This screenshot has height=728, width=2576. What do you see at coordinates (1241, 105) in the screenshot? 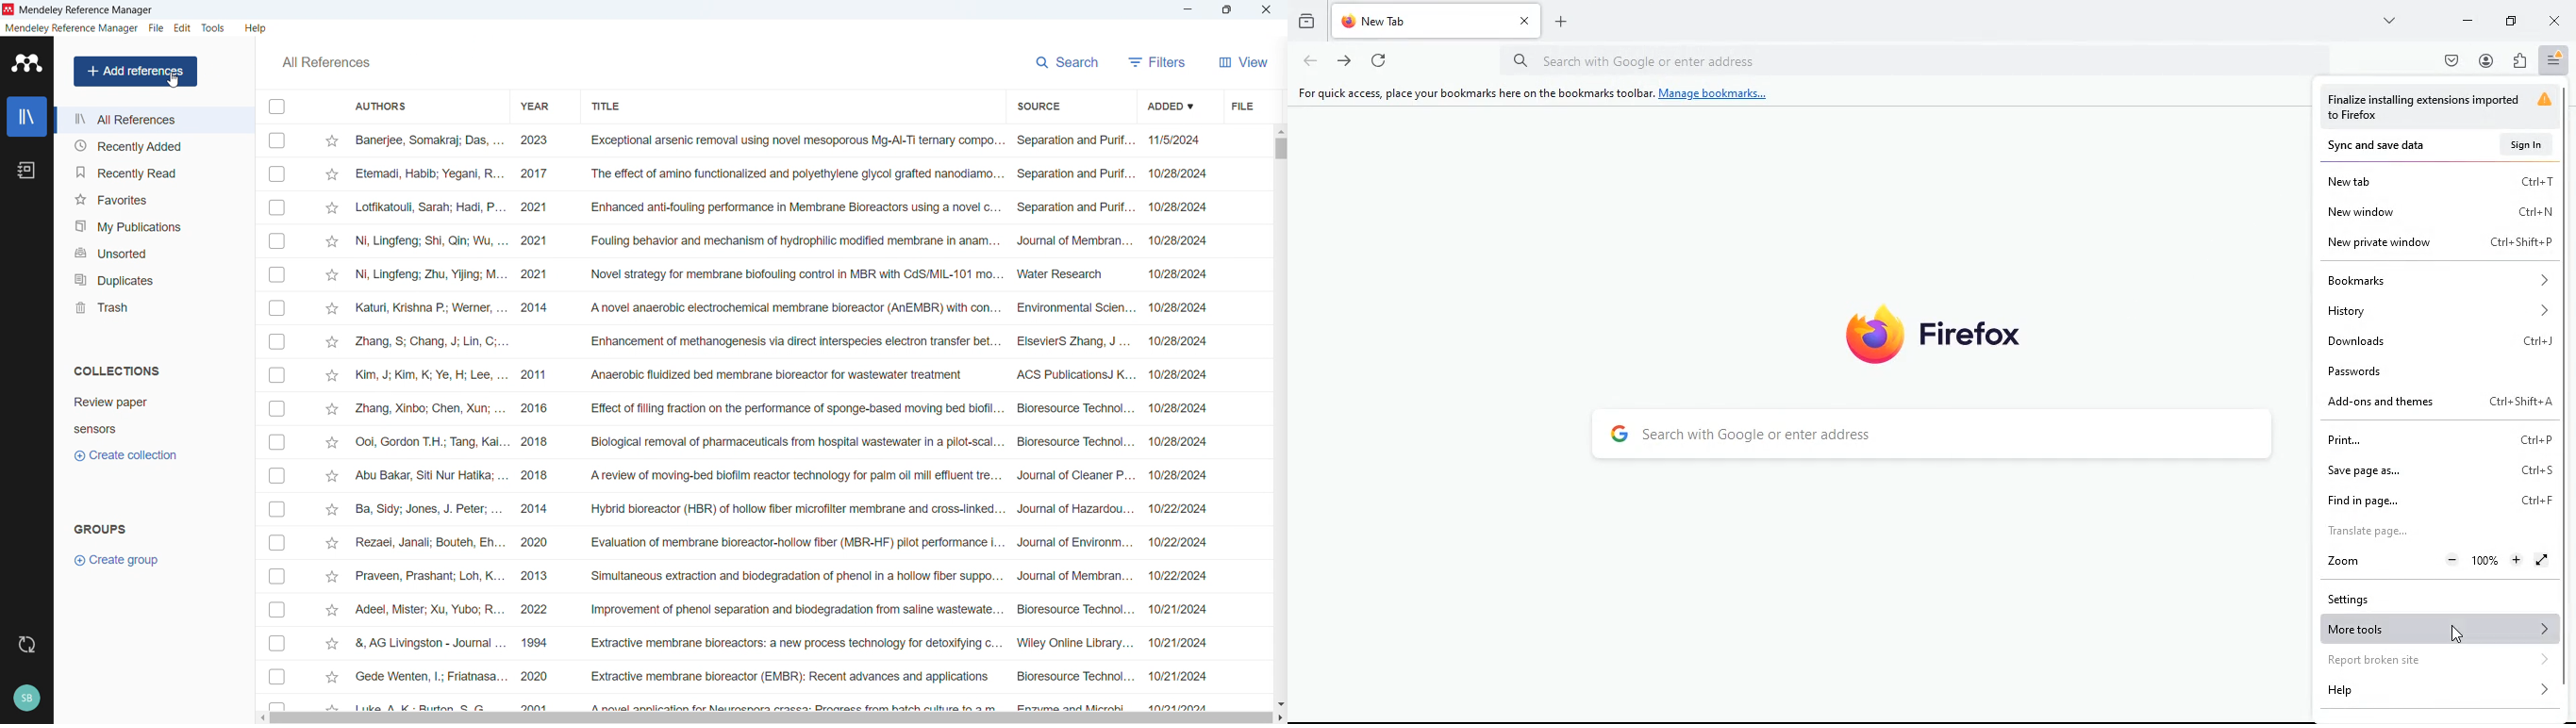
I see `File ` at bounding box center [1241, 105].